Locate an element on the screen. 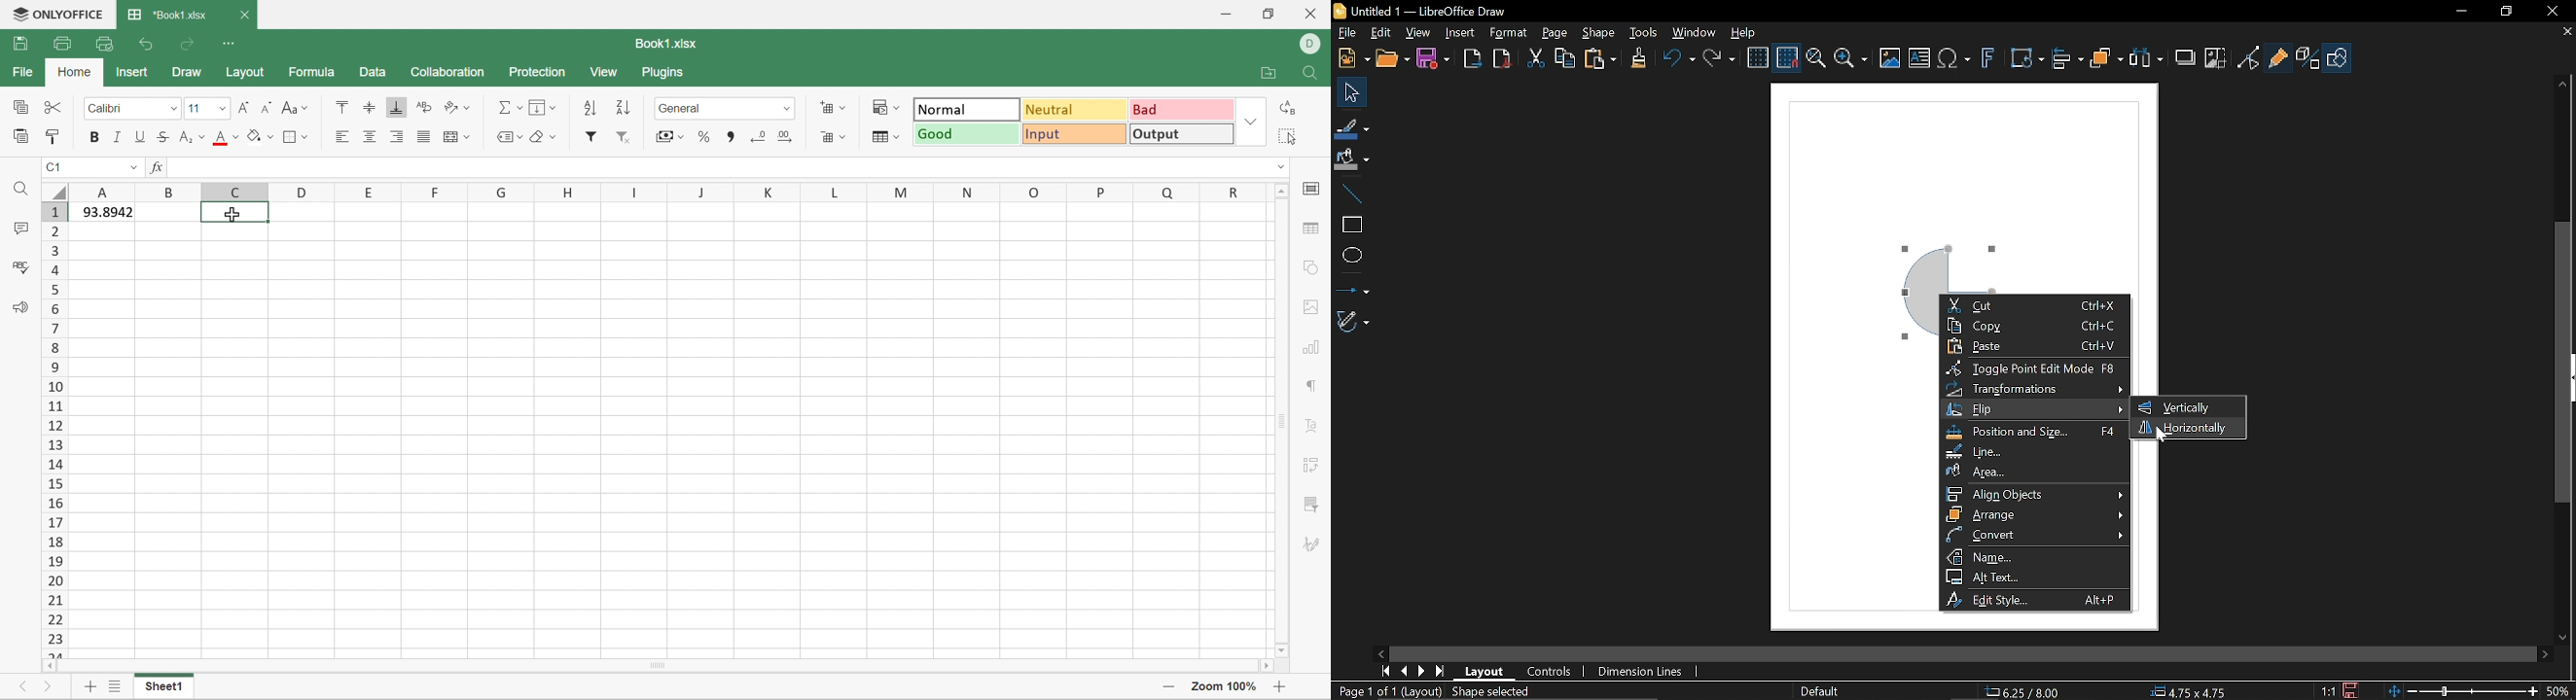  Vertically is located at coordinates (2177, 407).